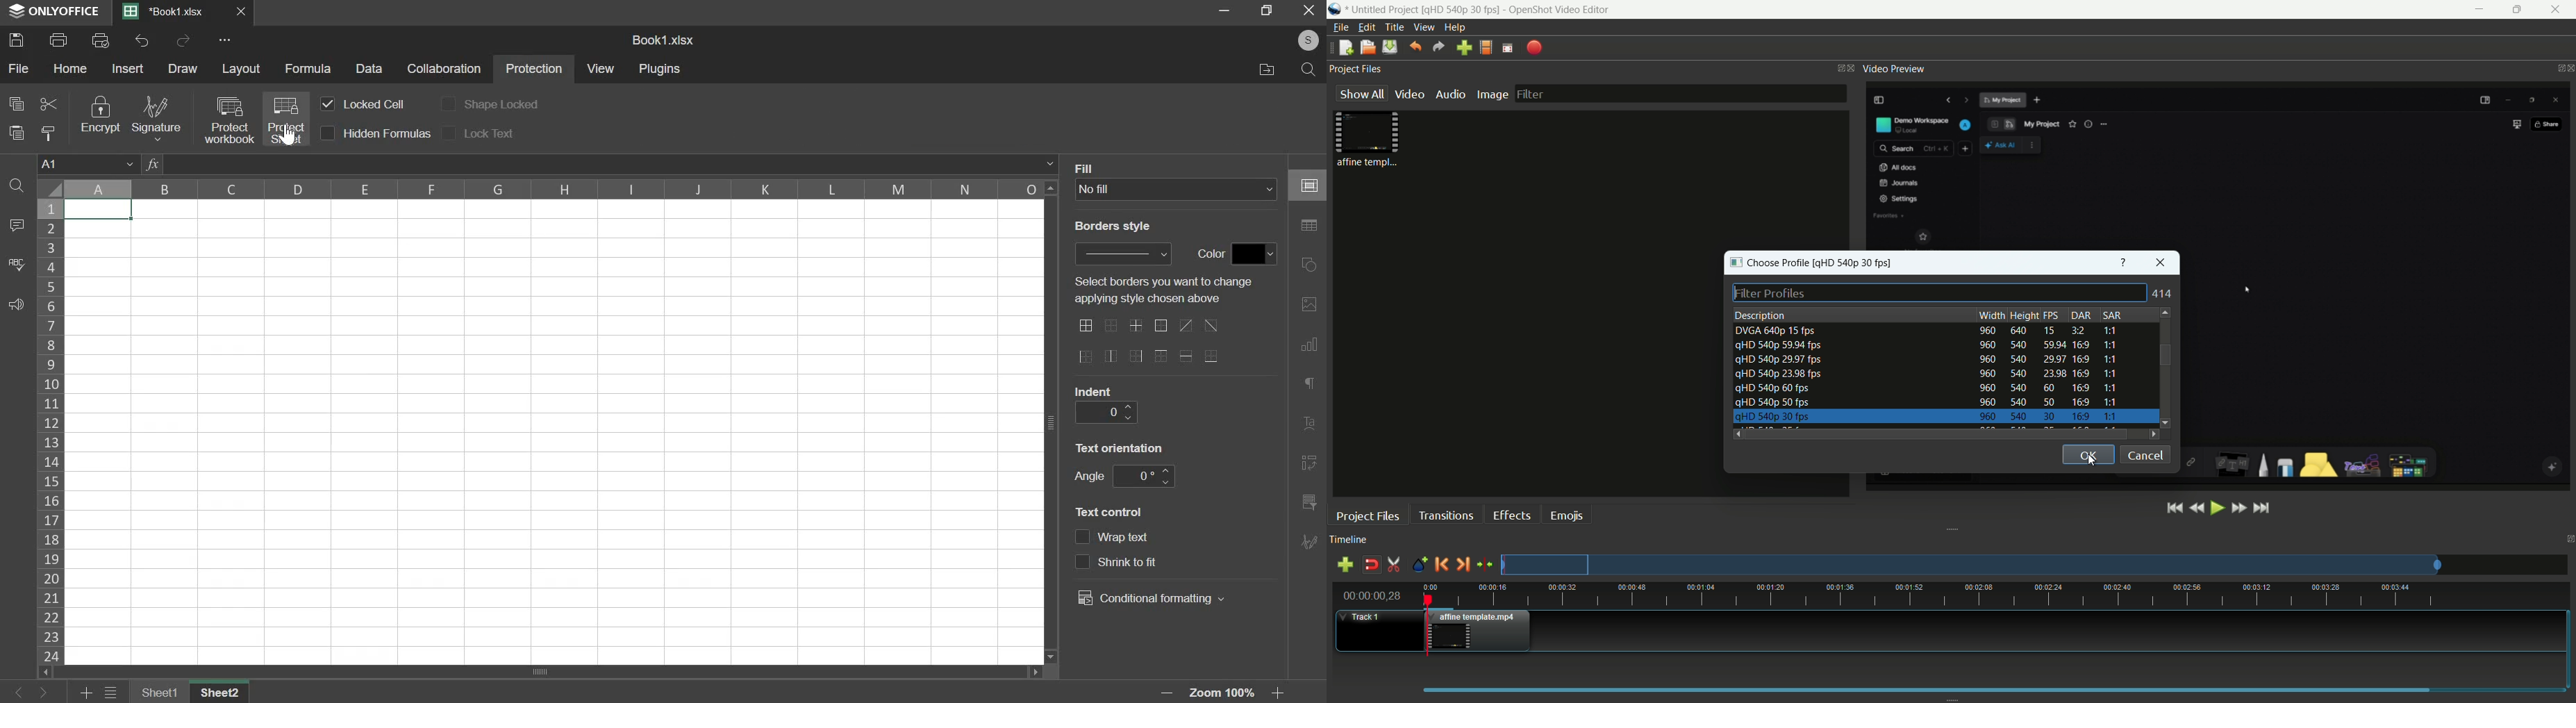  What do you see at coordinates (328, 104) in the screenshot?
I see `checkbox` at bounding box center [328, 104].